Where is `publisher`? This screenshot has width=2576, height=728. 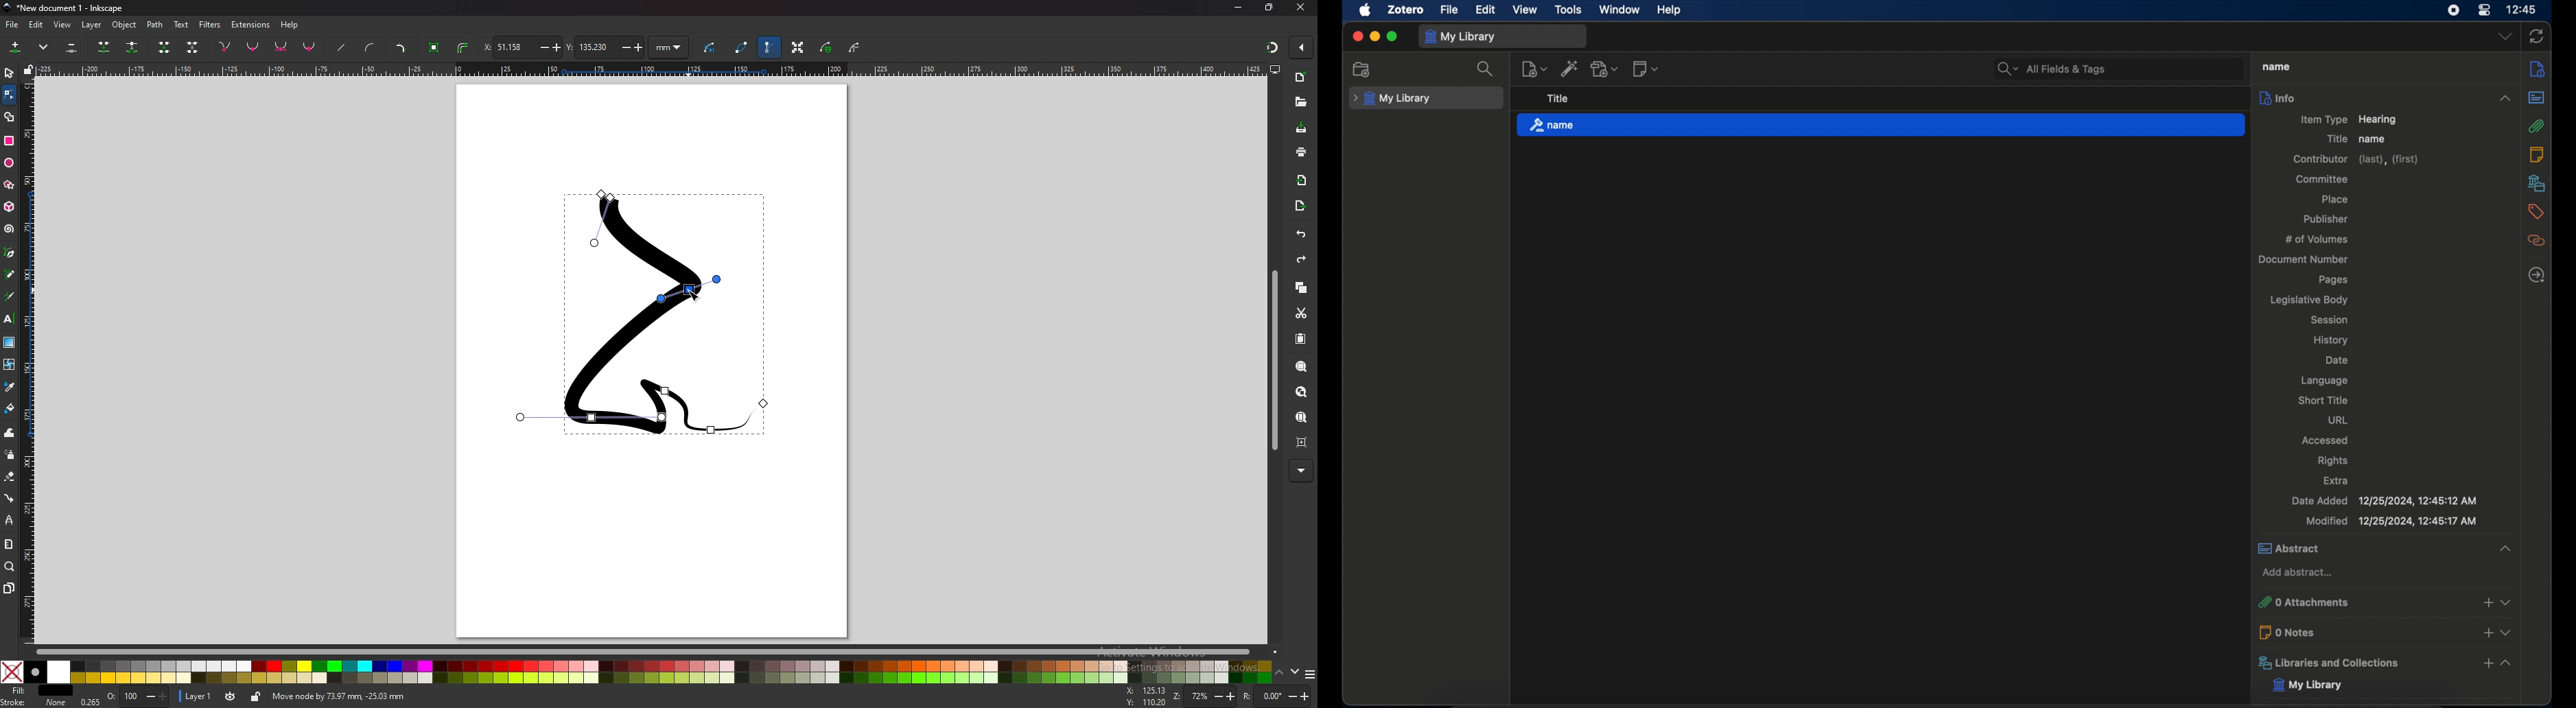 publisher is located at coordinates (2327, 218).